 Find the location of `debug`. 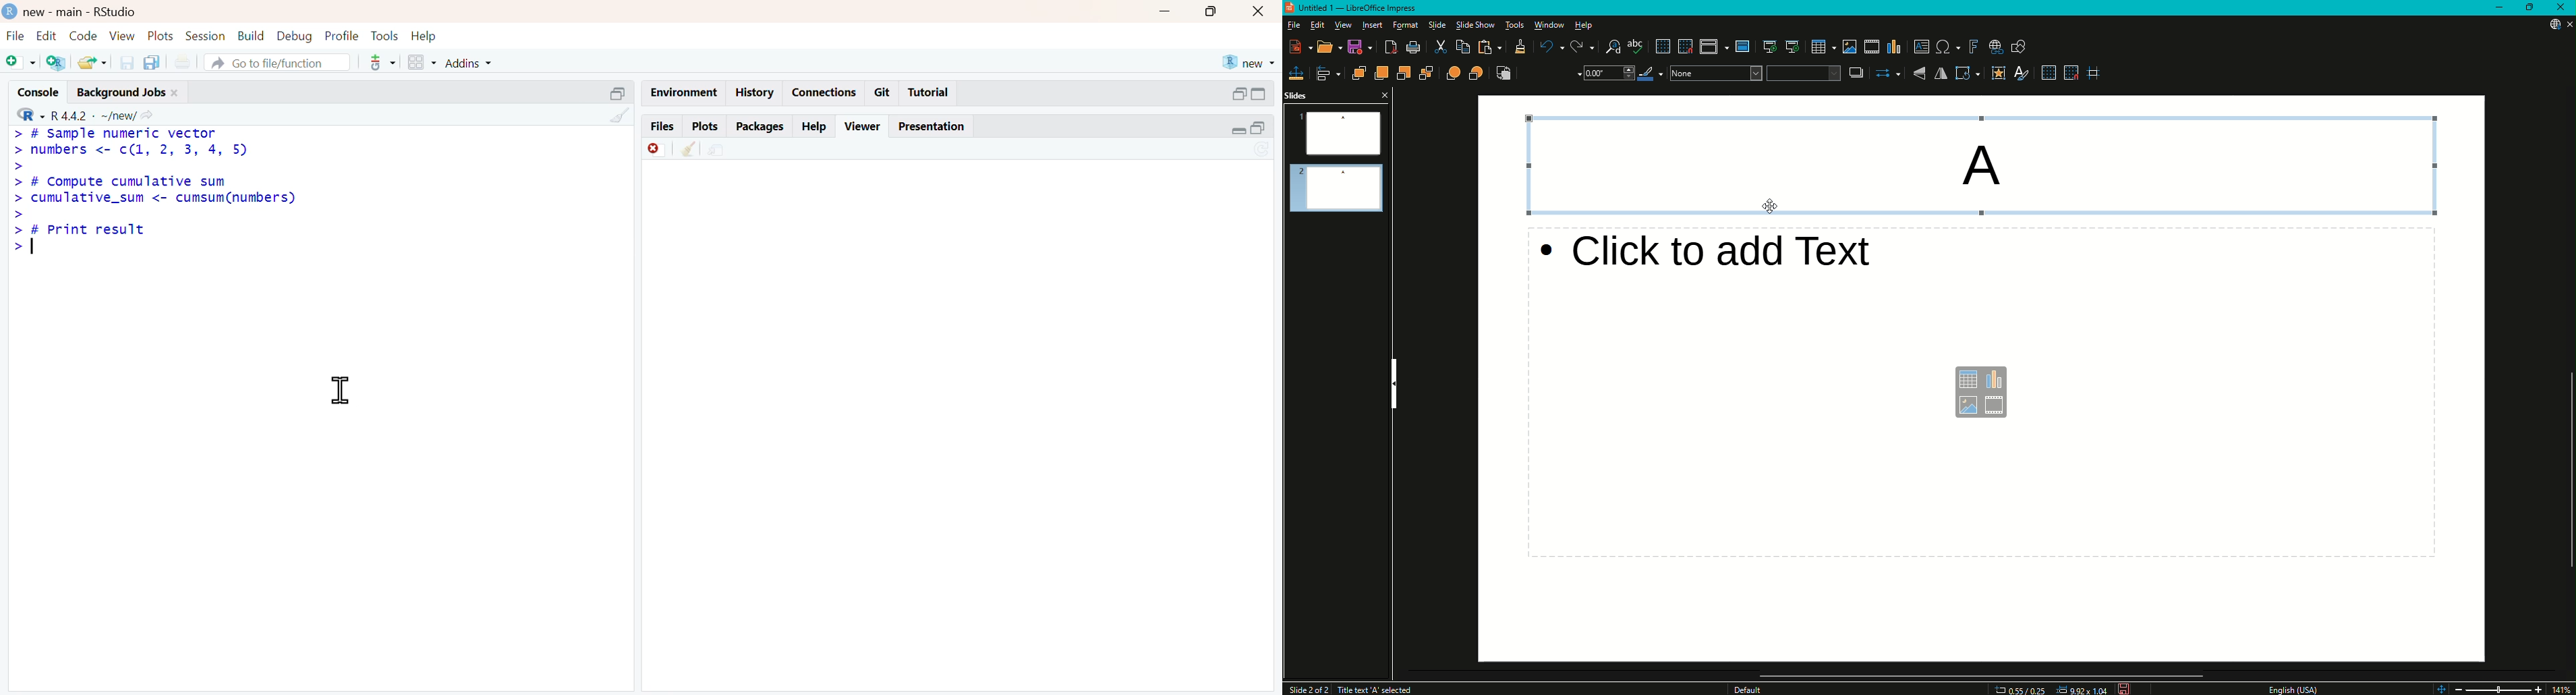

debug is located at coordinates (296, 35).